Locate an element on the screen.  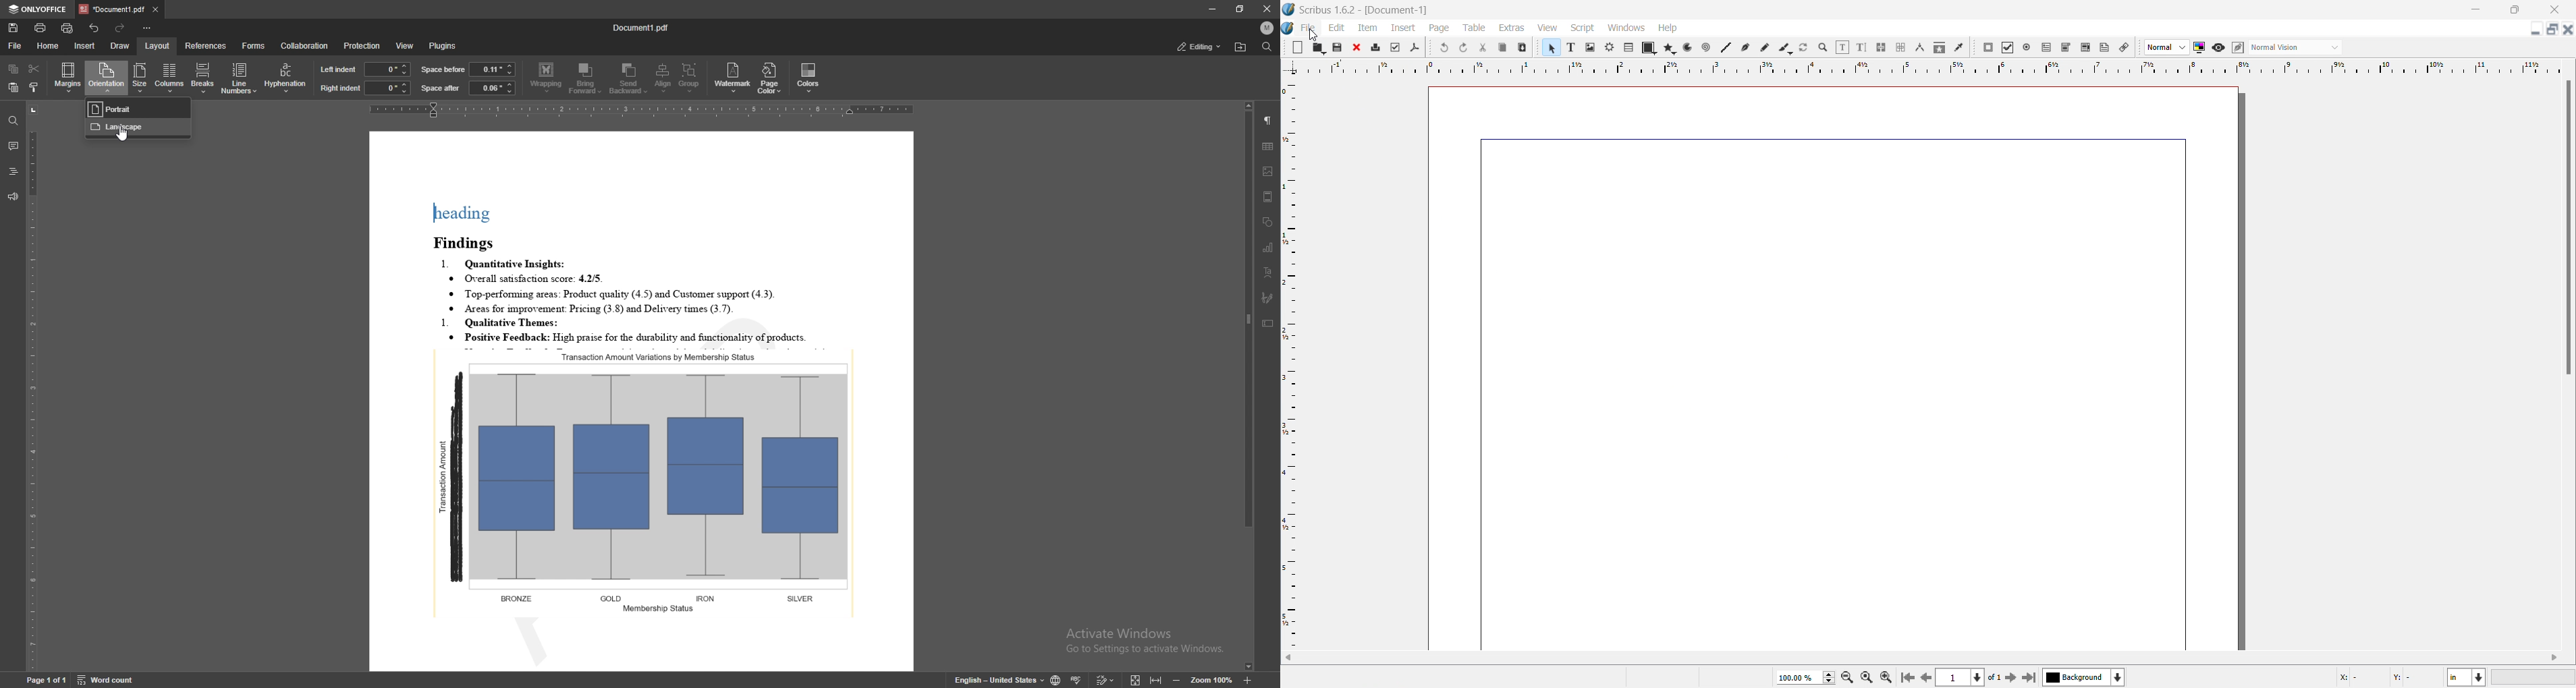
in is located at coordinates (2470, 678).